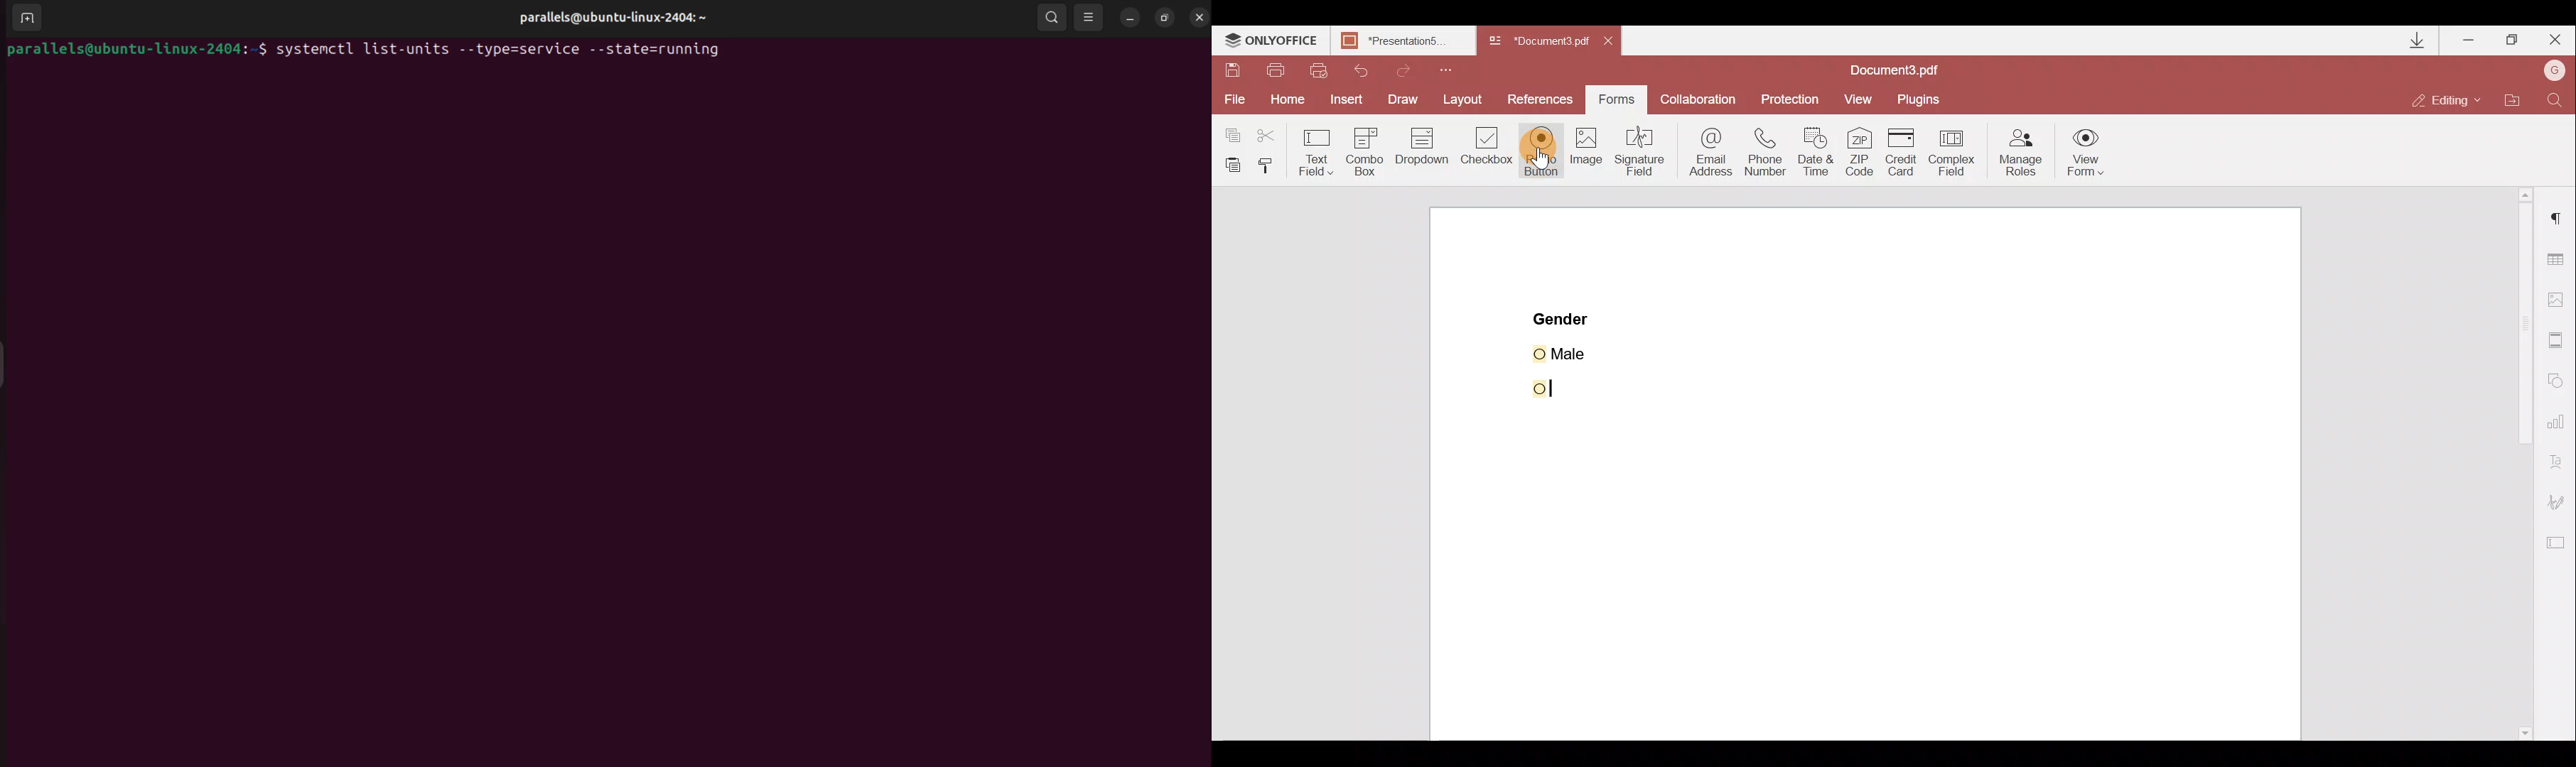 This screenshot has height=784, width=2576. What do you see at coordinates (1052, 17) in the screenshot?
I see `search` at bounding box center [1052, 17].